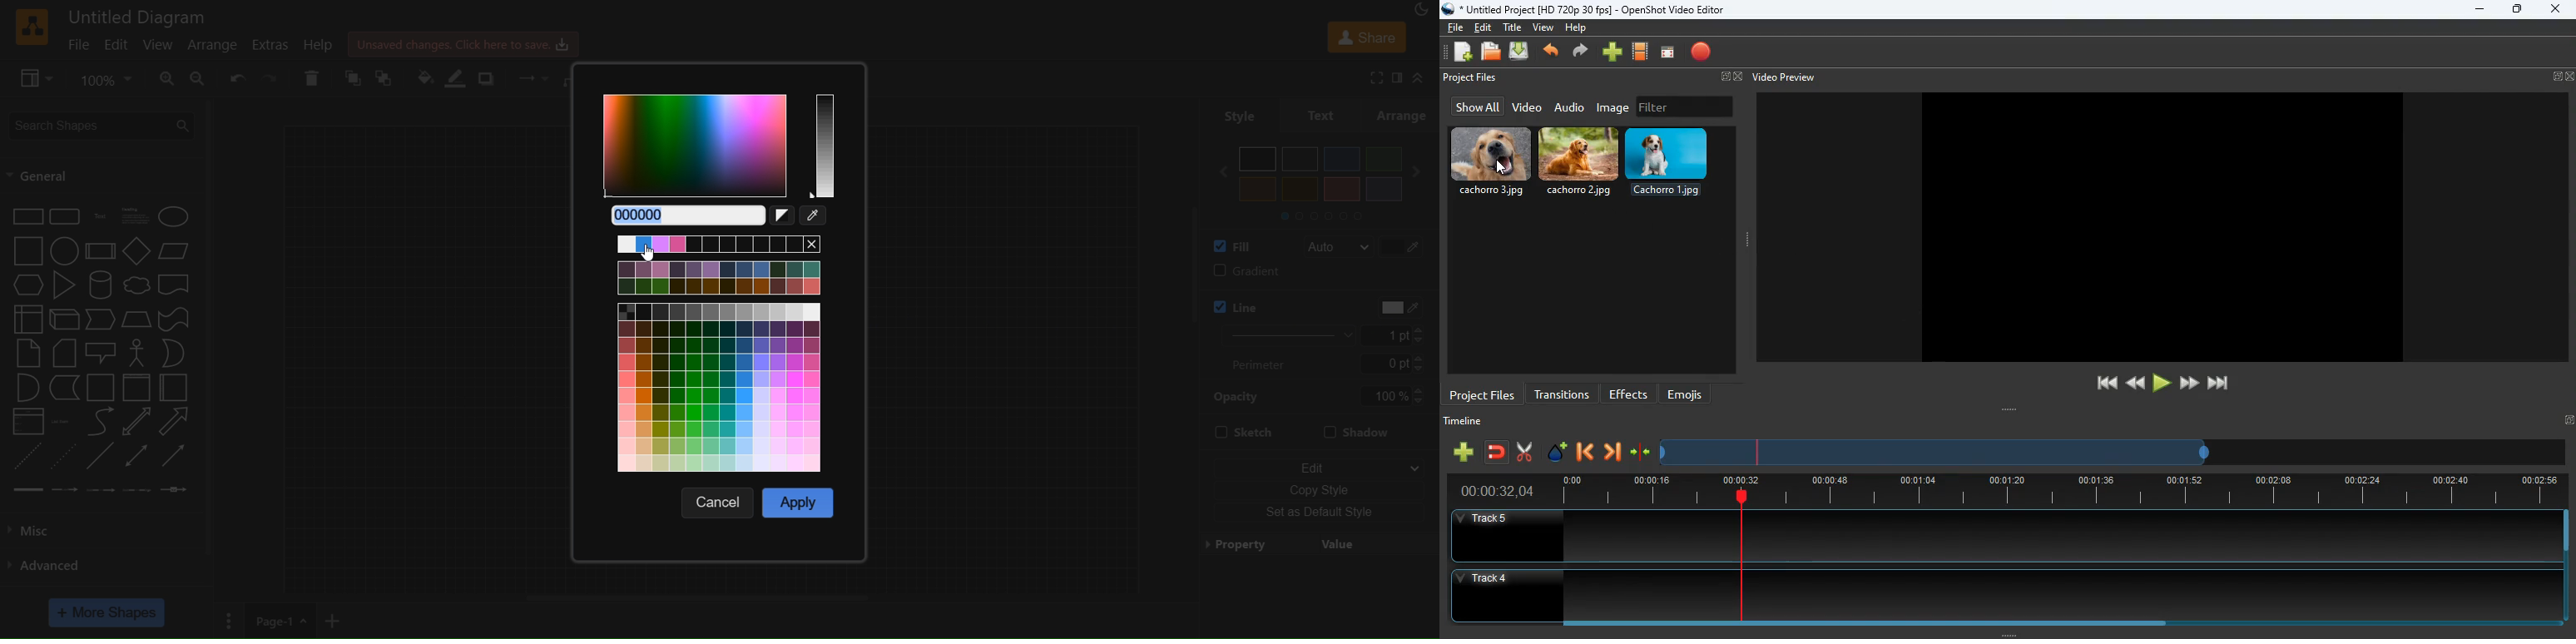 This screenshot has height=644, width=2576. Describe the element at coordinates (81, 44) in the screenshot. I see `file` at that location.